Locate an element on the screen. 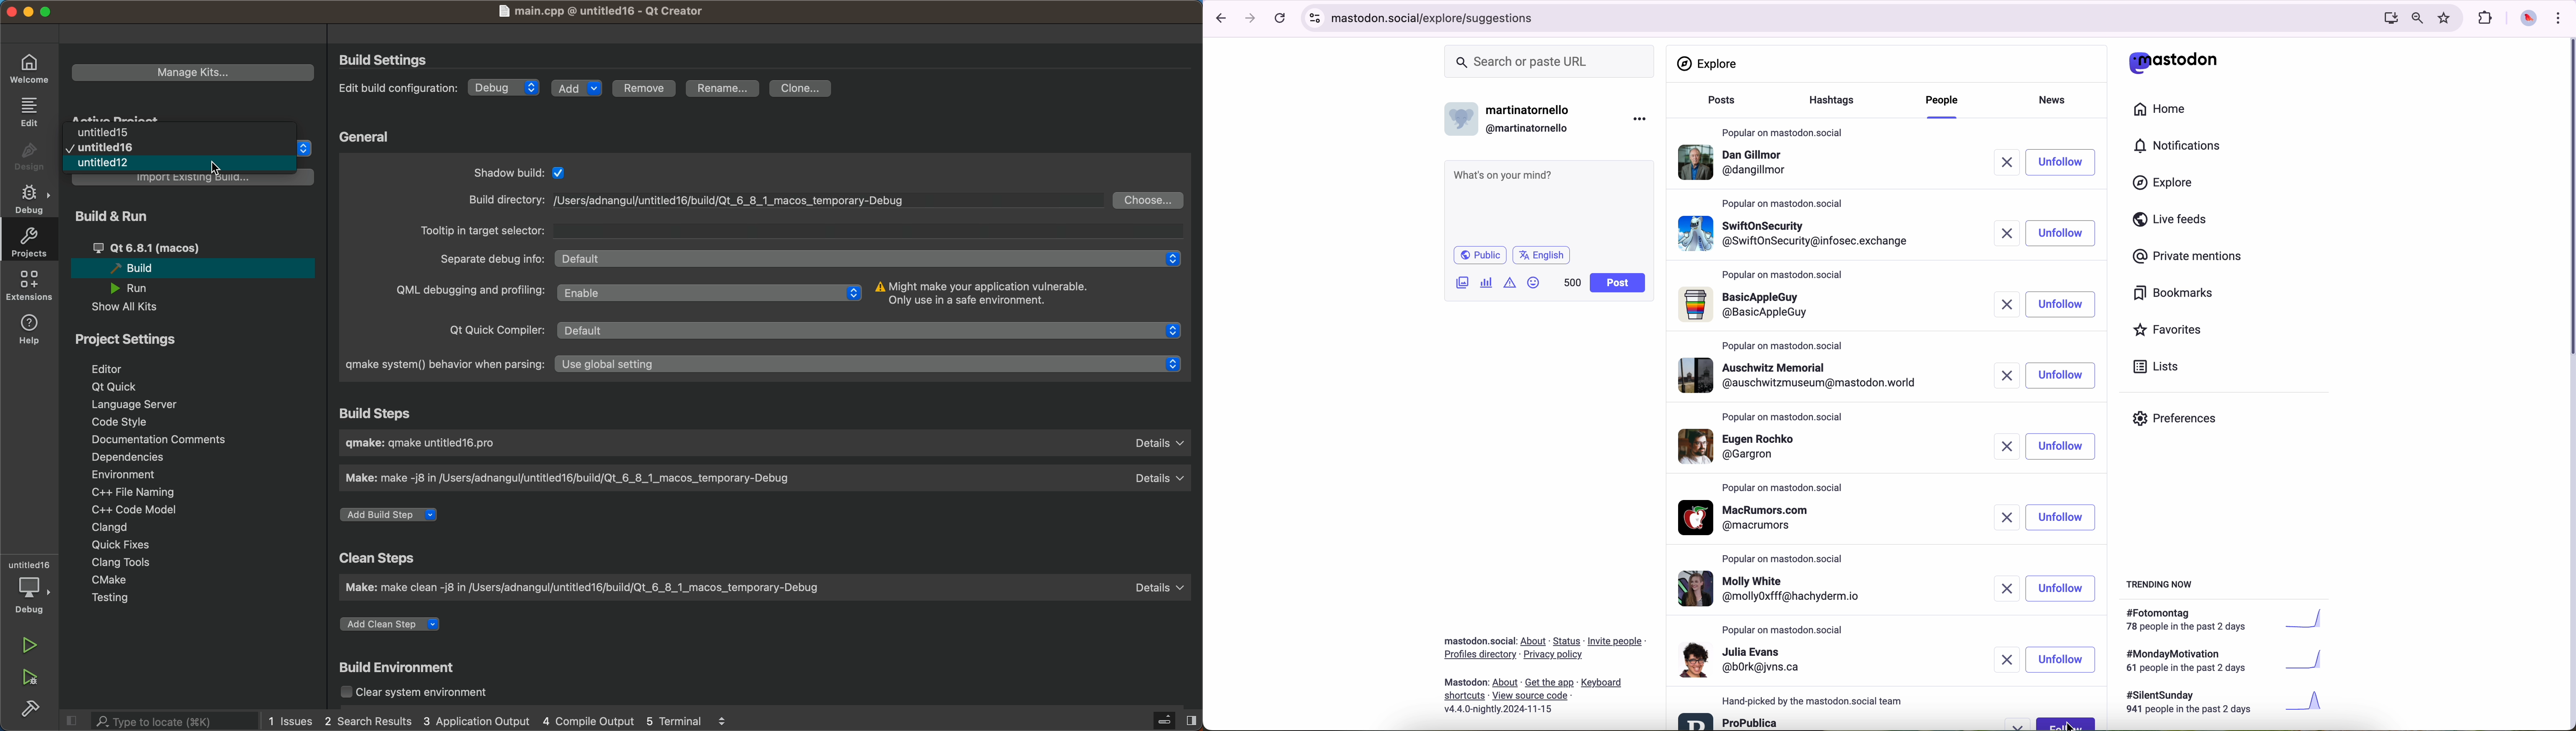 The width and height of the screenshot is (2576, 756). unfollow is located at coordinates (2063, 447).